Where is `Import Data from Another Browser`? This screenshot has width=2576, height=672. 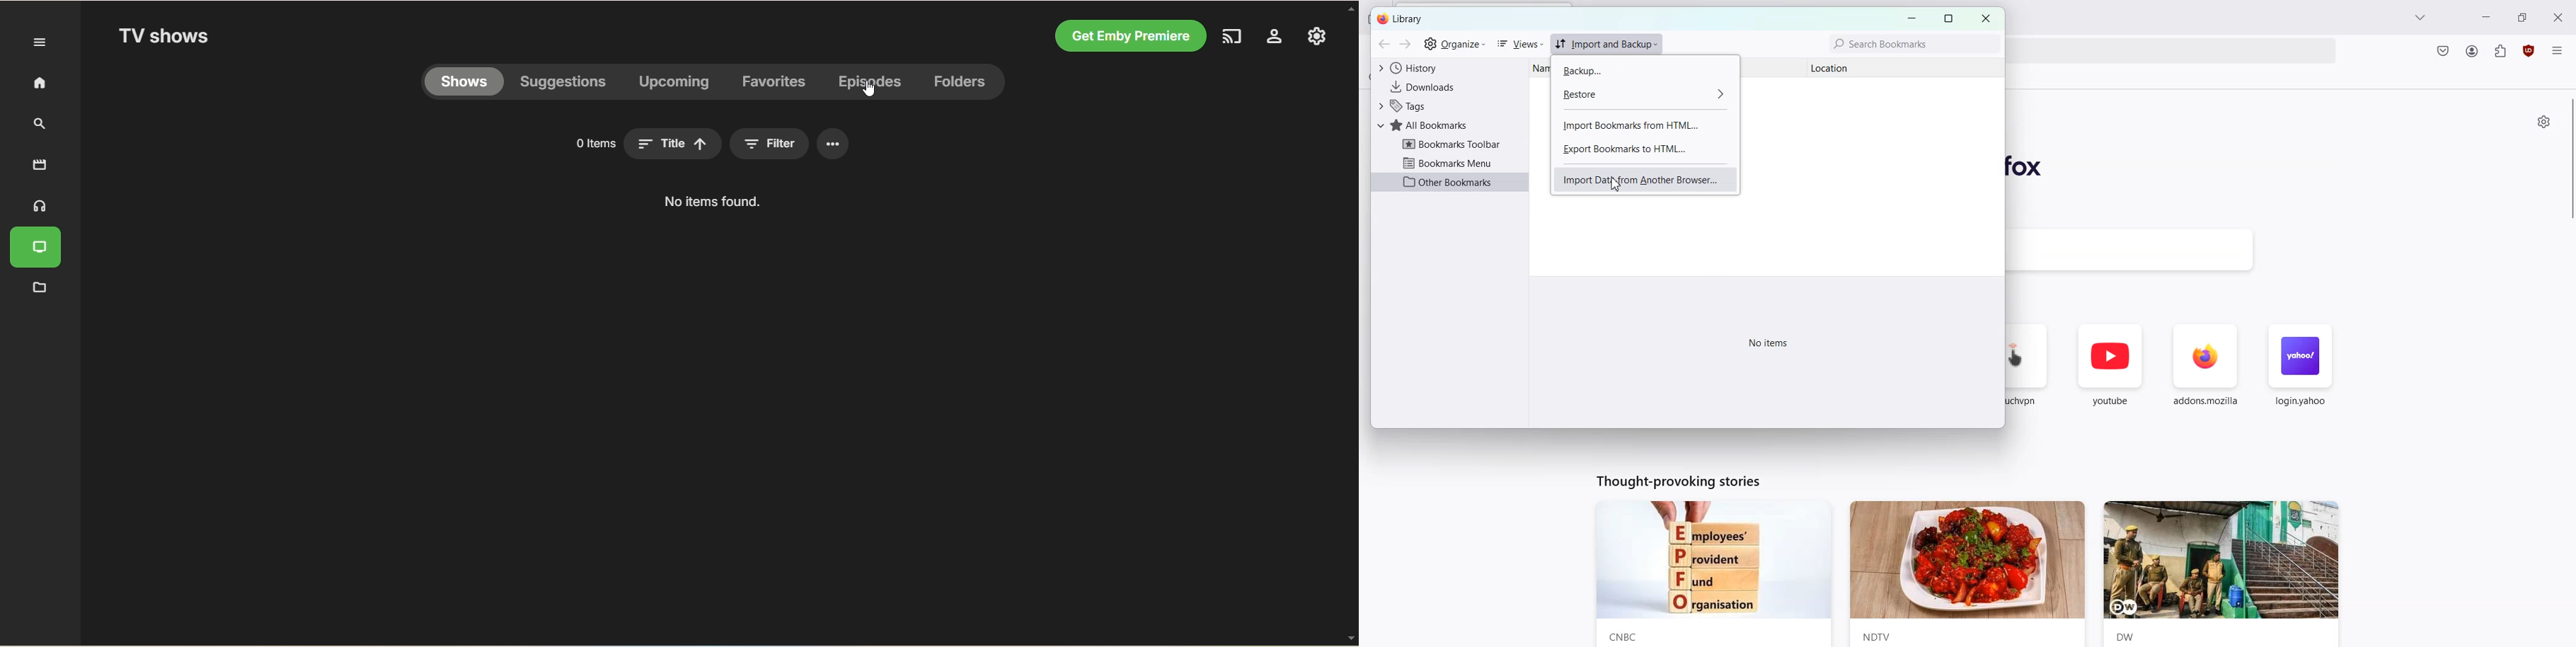 Import Data from Another Browser is located at coordinates (1645, 180).